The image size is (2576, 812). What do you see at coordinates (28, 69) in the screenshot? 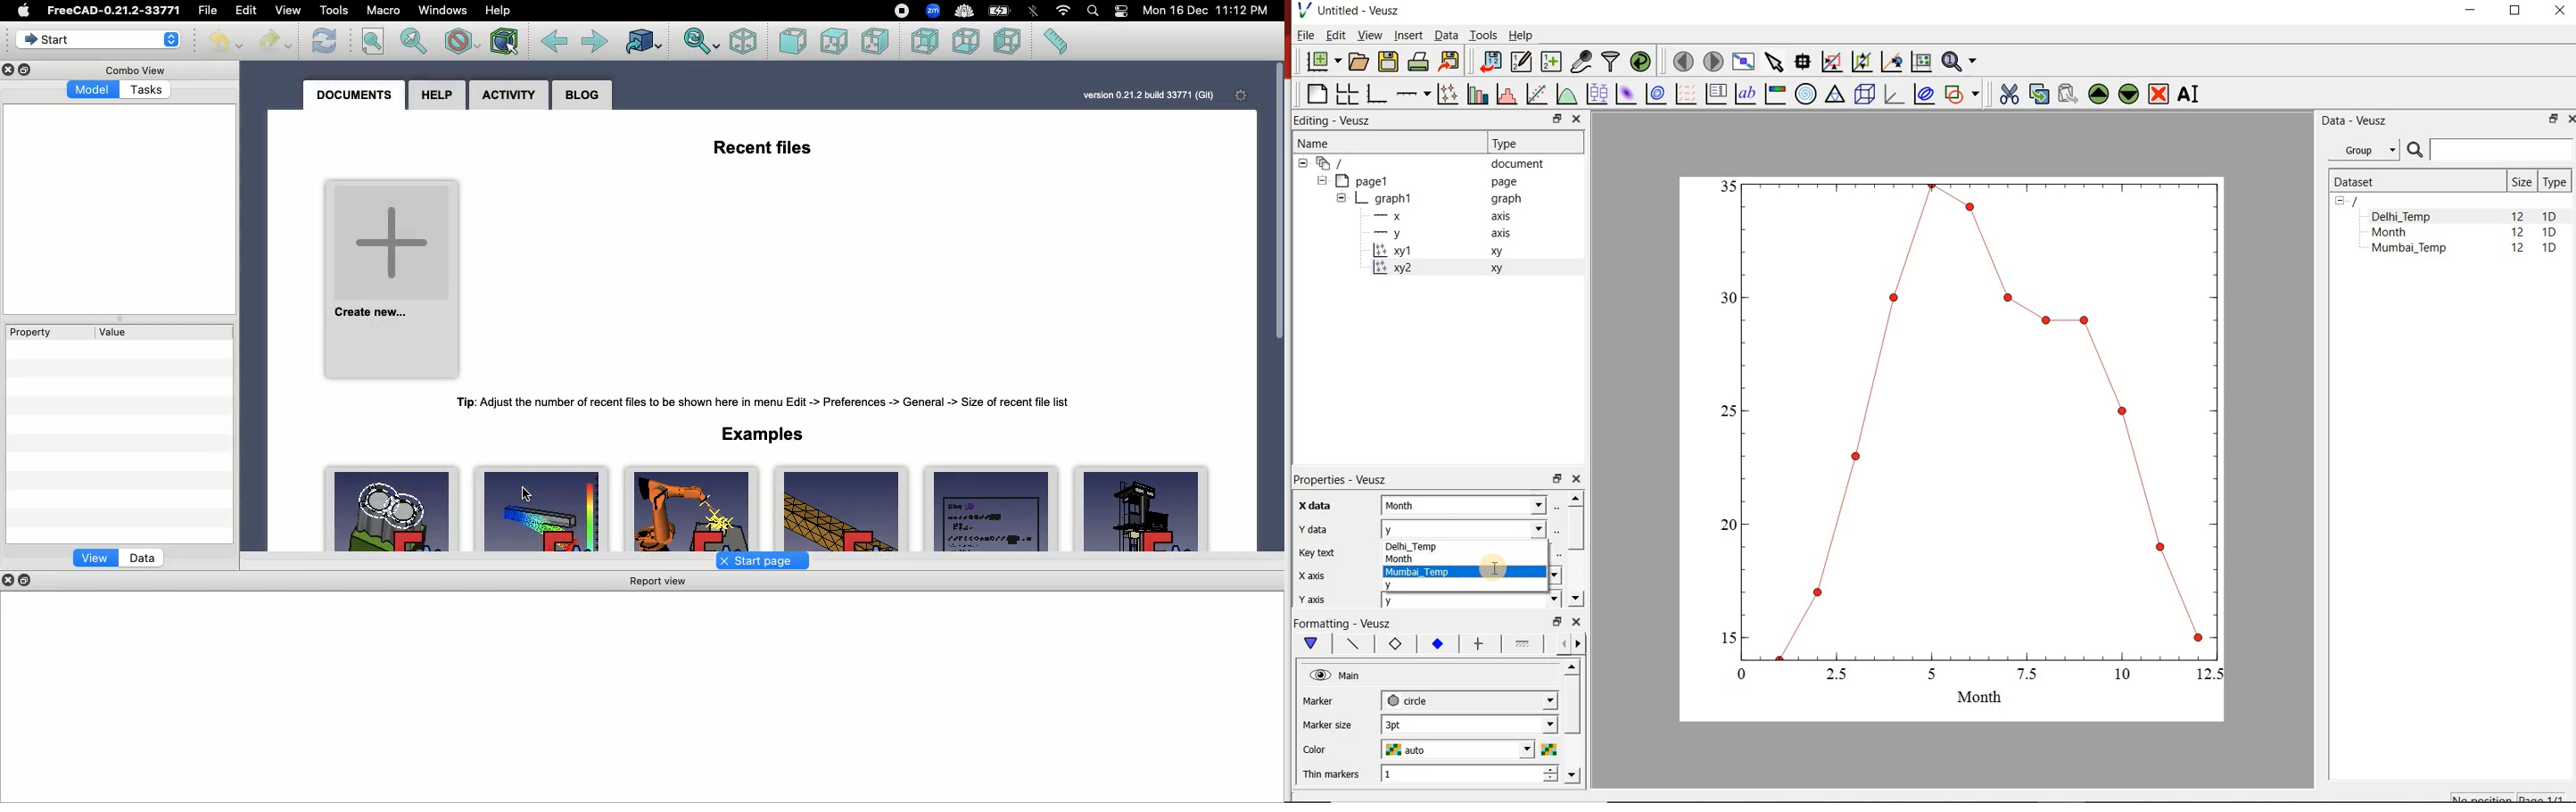
I see `Duplicate` at bounding box center [28, 69].